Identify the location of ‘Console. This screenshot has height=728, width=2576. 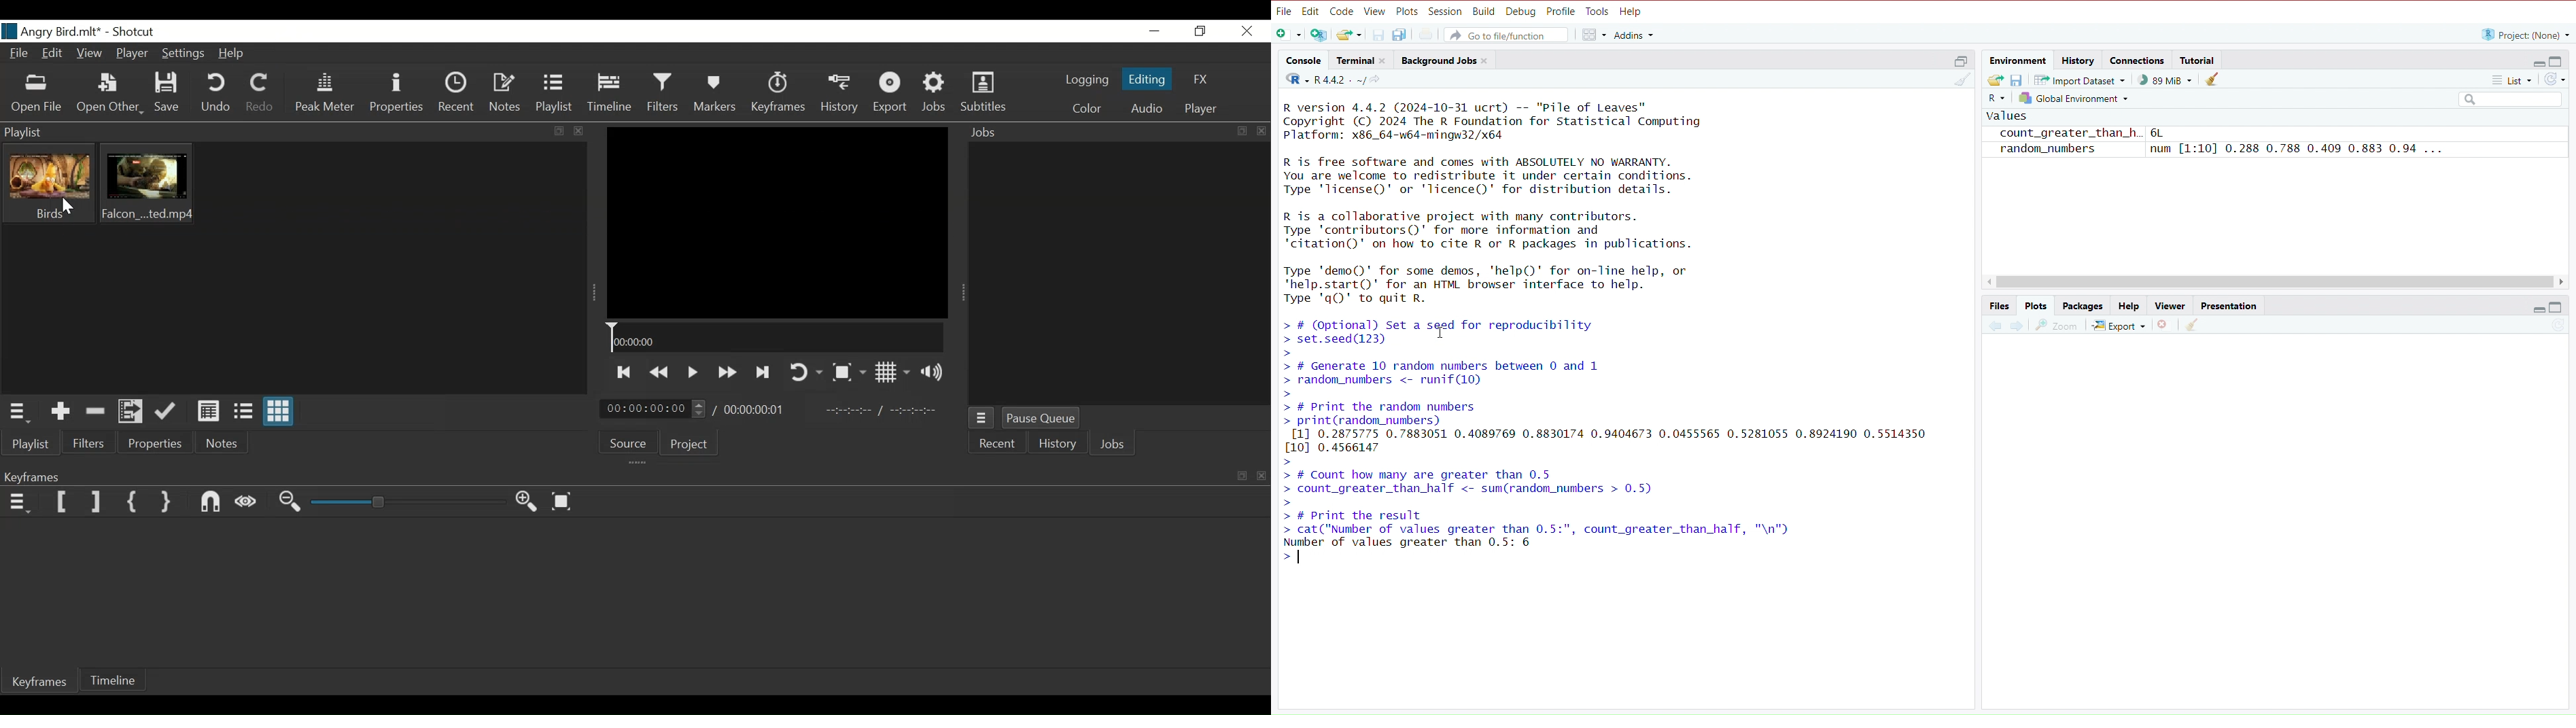
(1302, 59).